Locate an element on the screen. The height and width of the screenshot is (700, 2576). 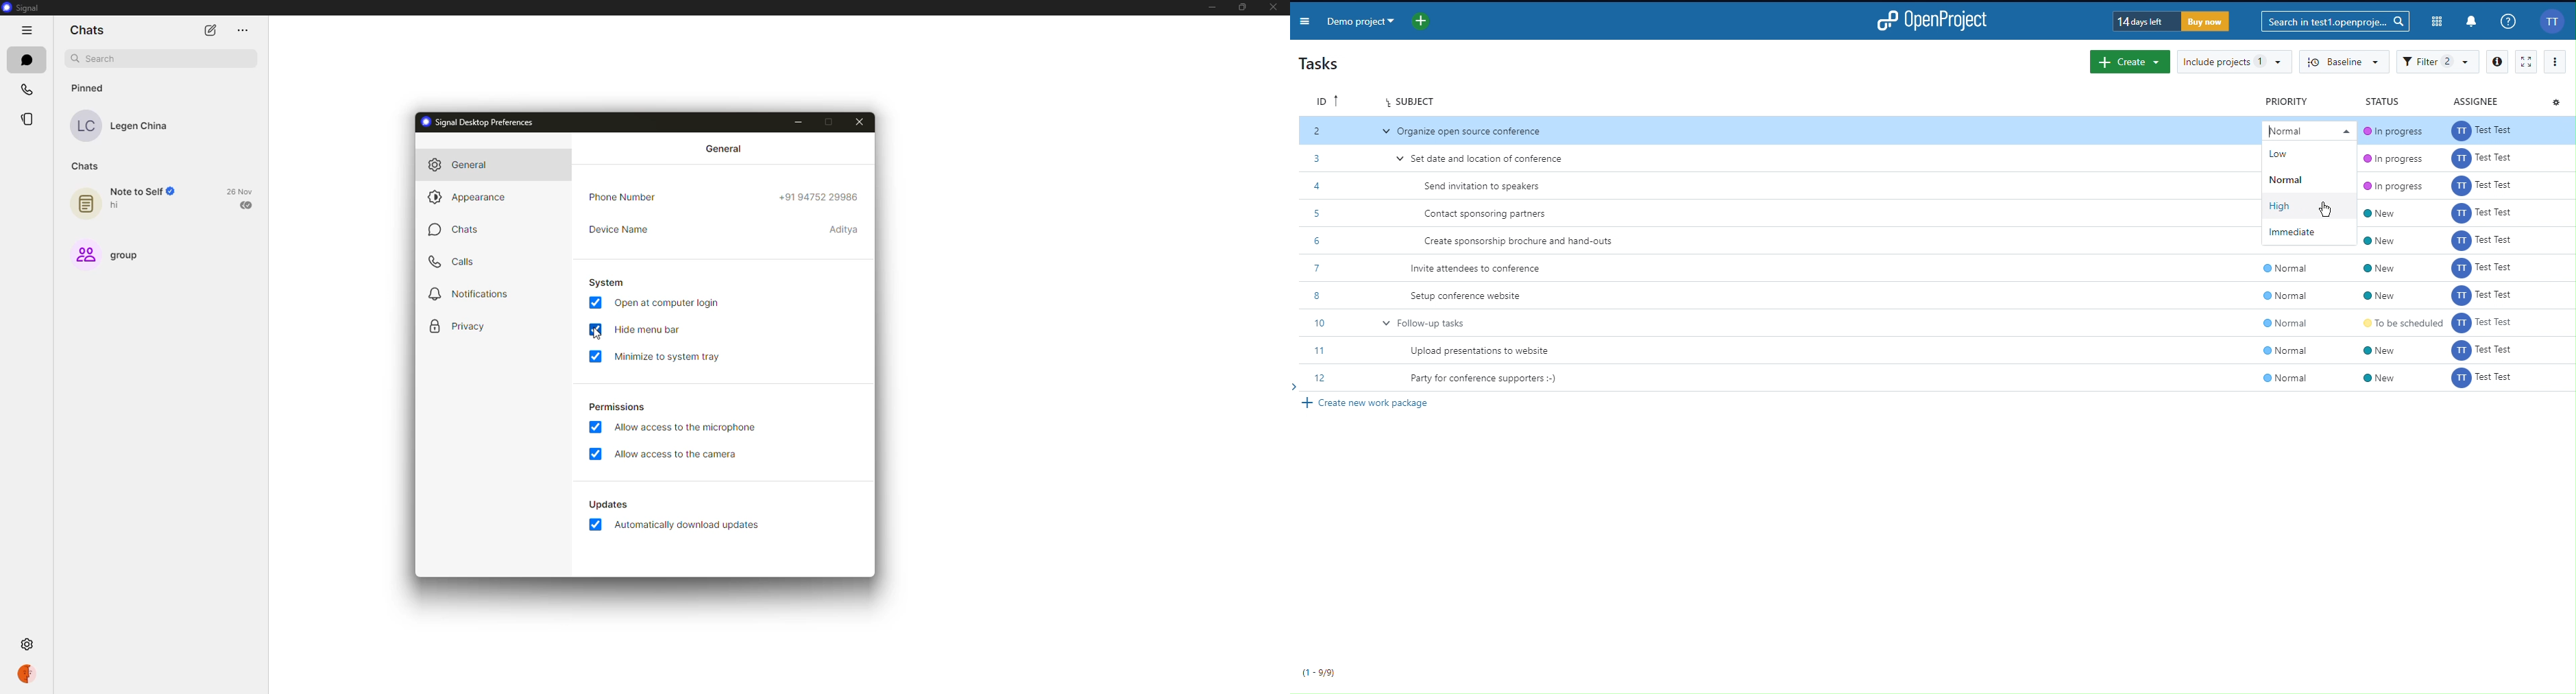
search is located at coordinates (167, 59).